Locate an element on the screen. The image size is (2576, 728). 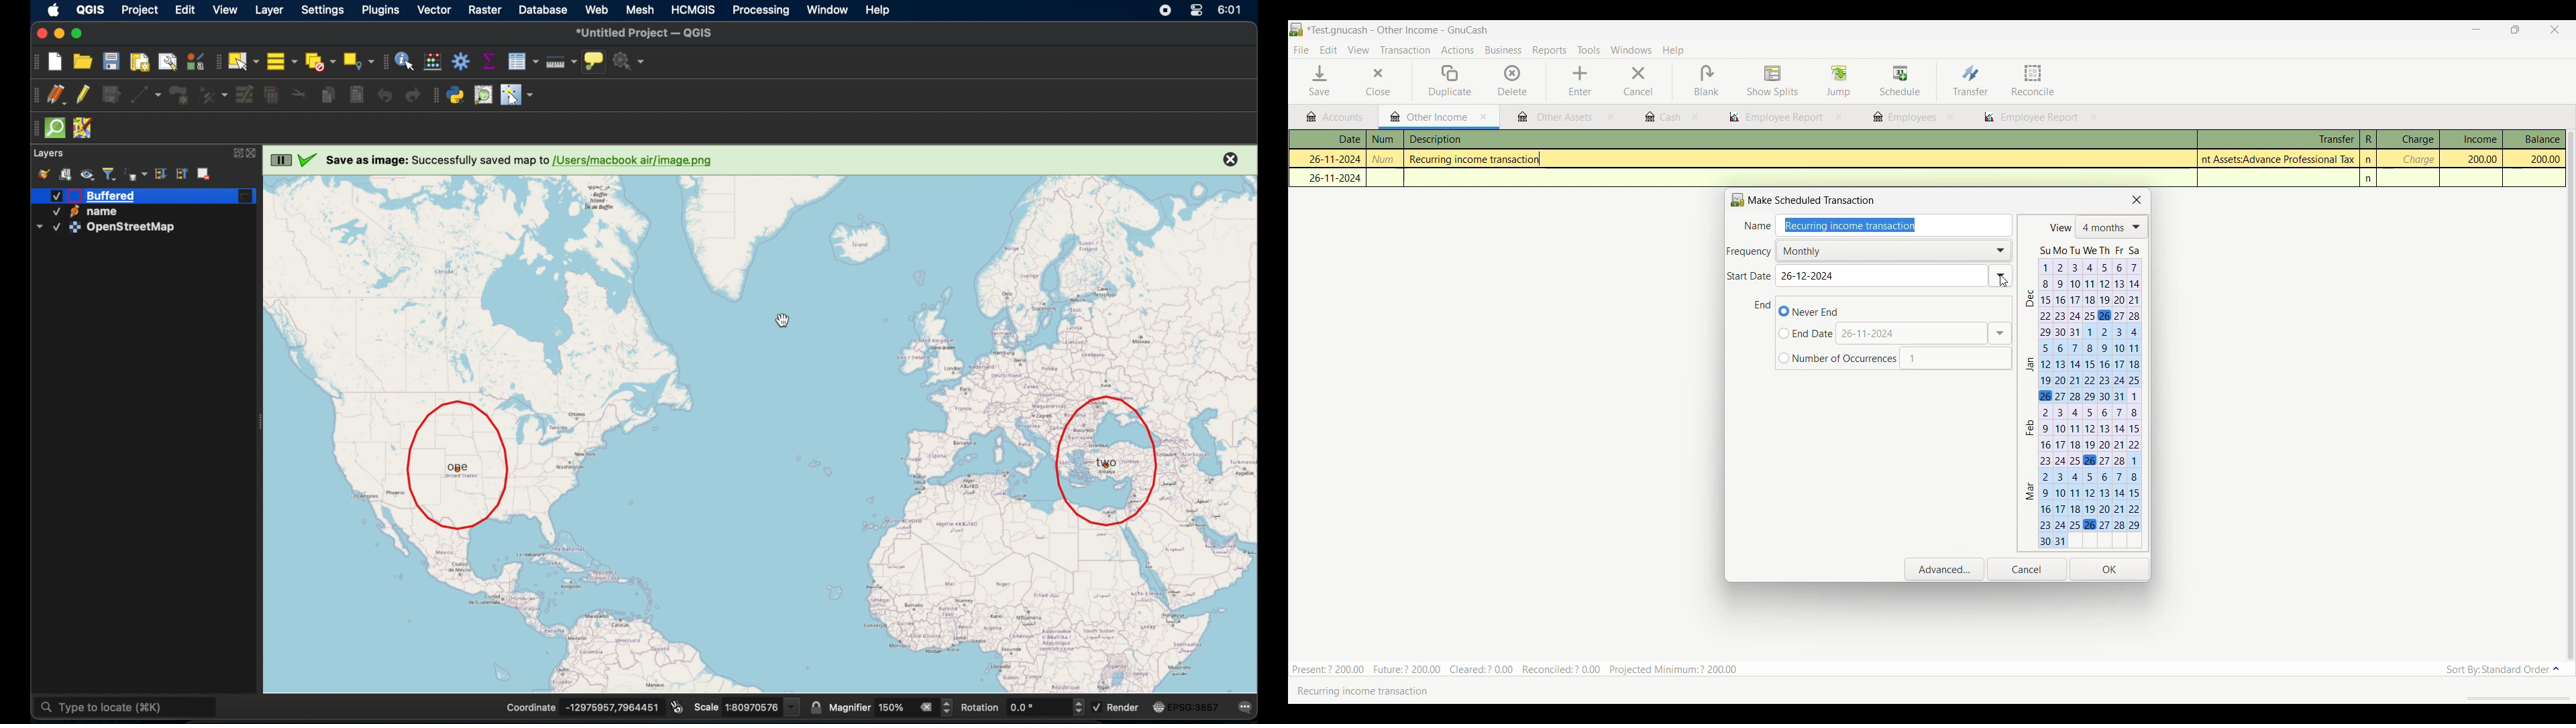
magnifier value is located at coordinates (892, 707).